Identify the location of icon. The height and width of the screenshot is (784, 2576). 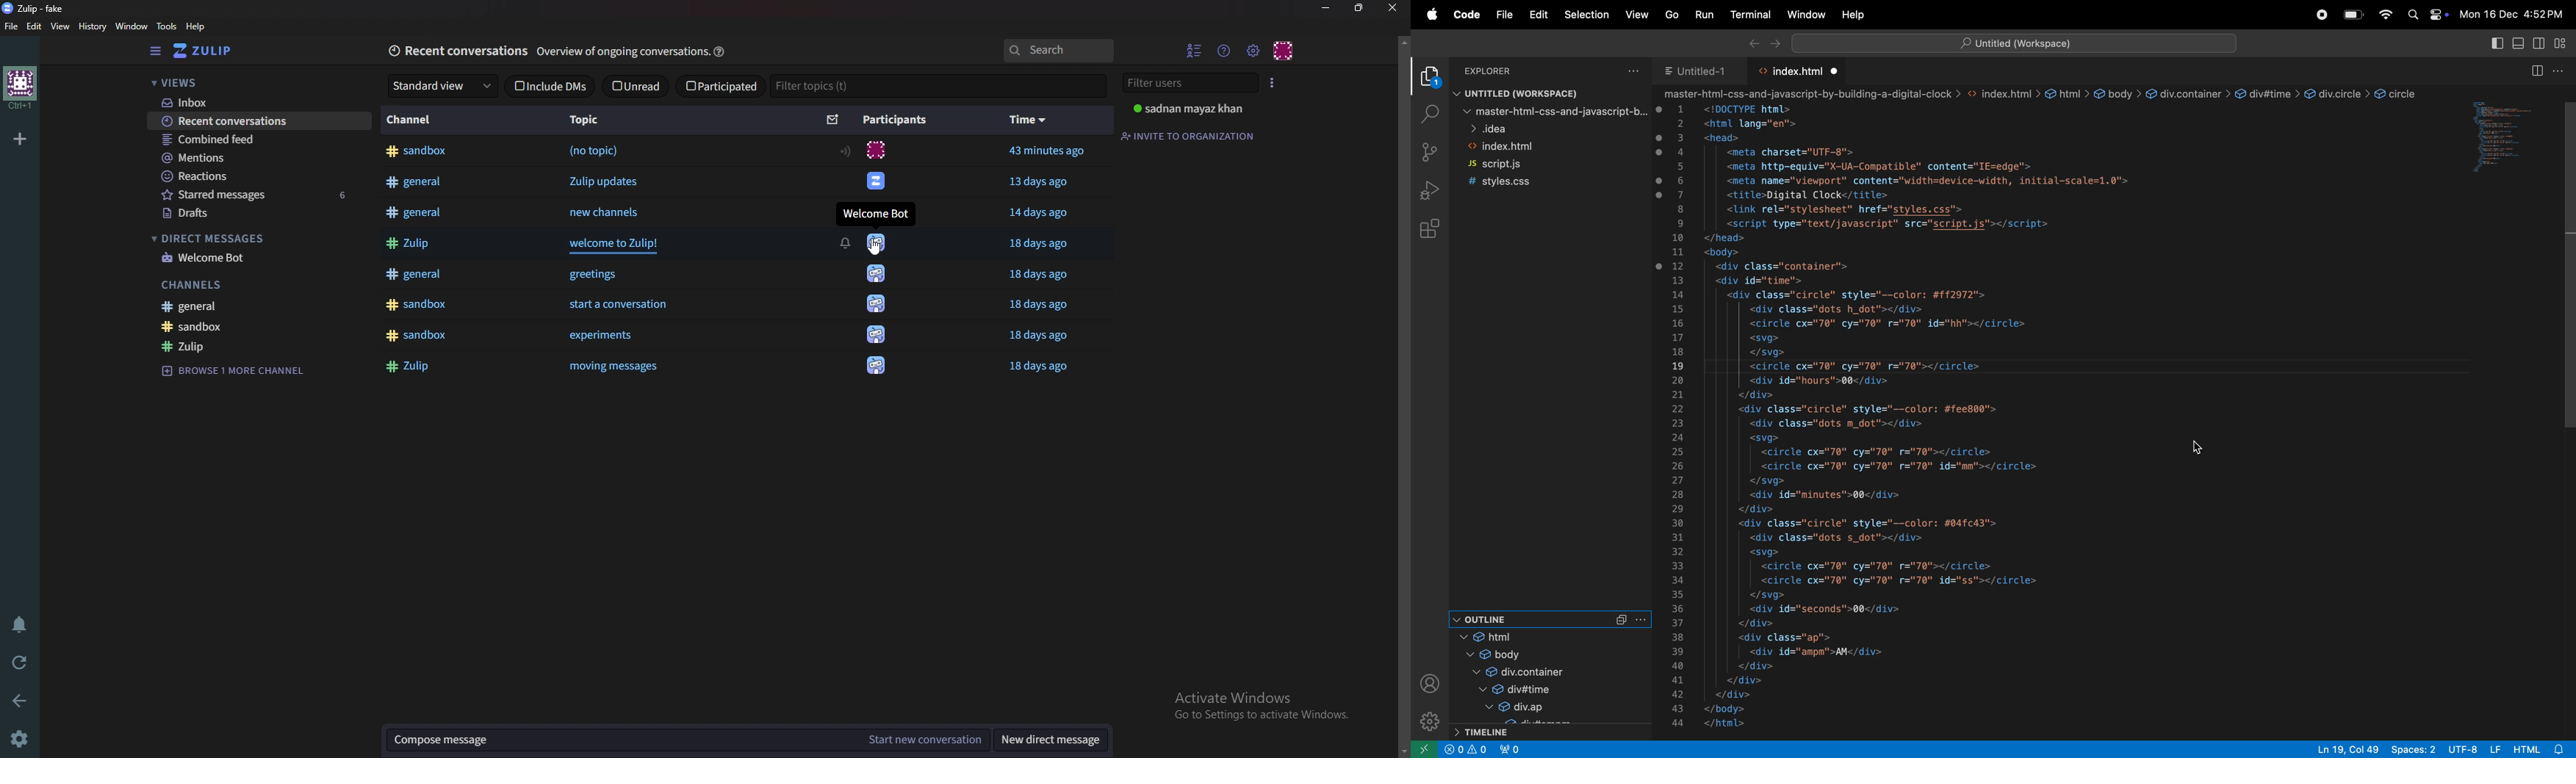
(875, 368).